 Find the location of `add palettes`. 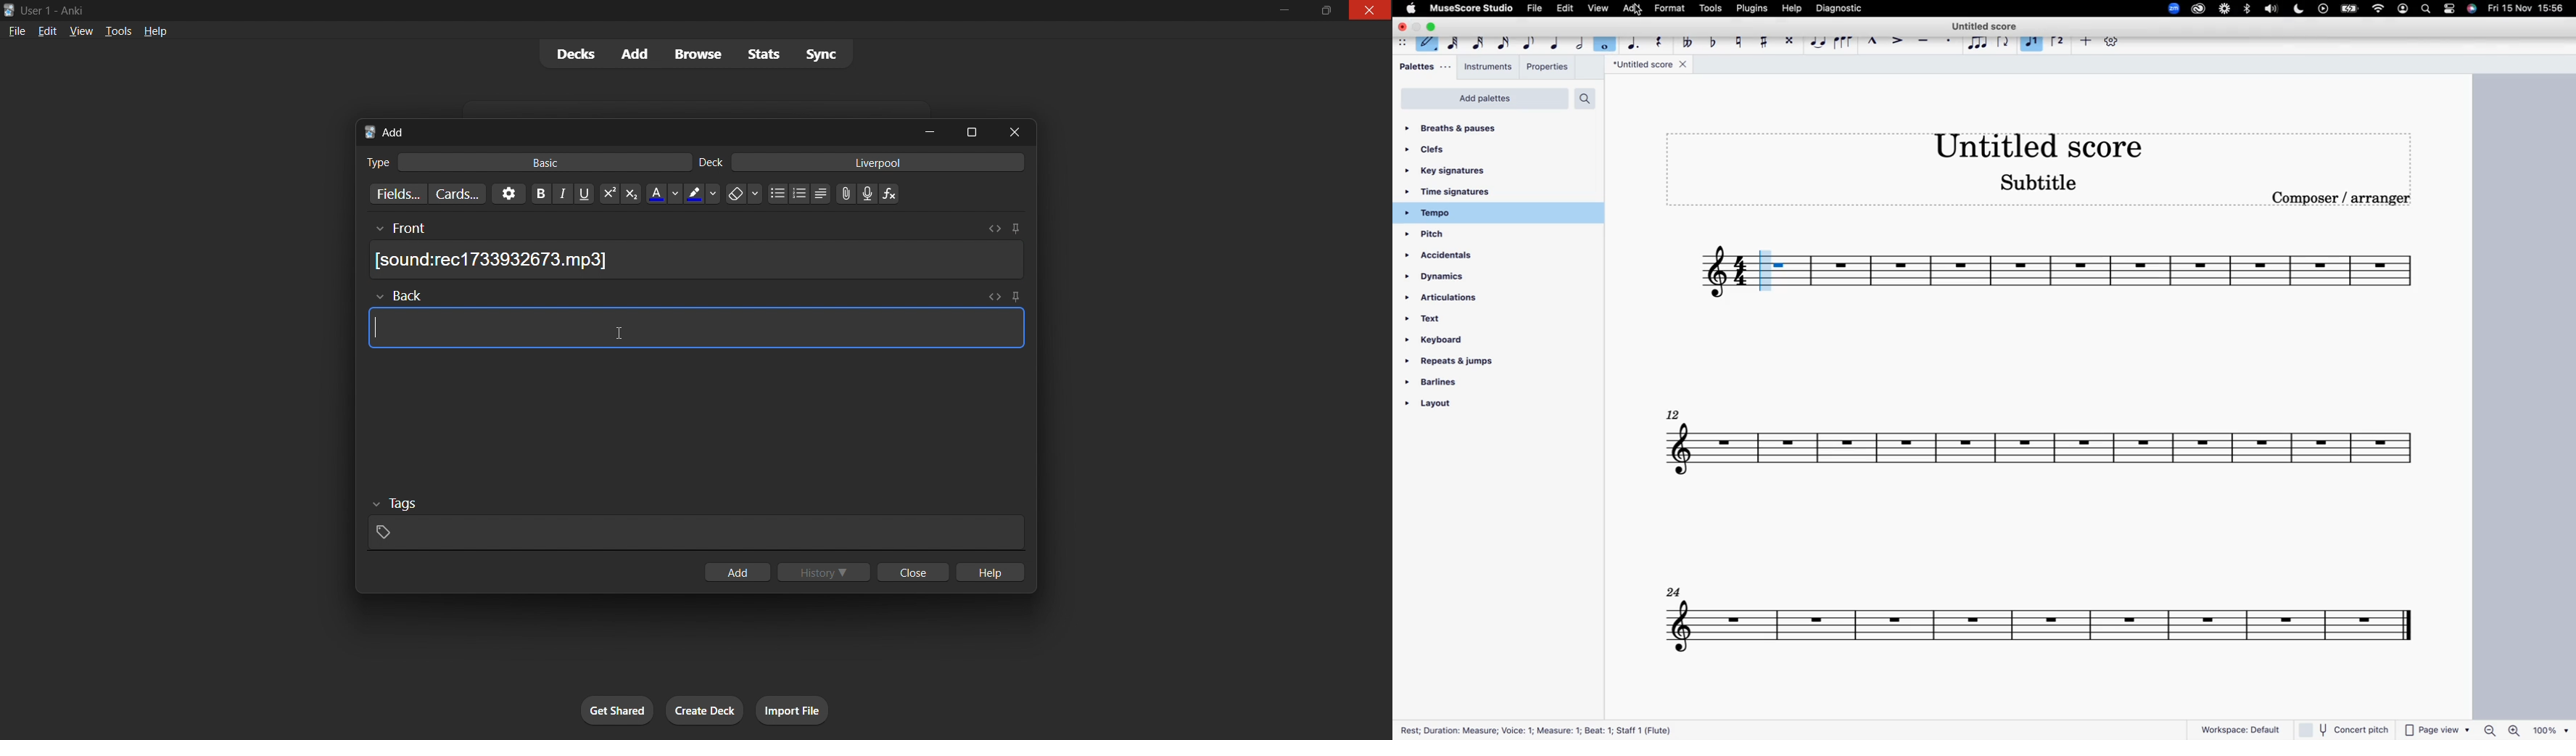

add palettes is located at coordinates (1483, 99).